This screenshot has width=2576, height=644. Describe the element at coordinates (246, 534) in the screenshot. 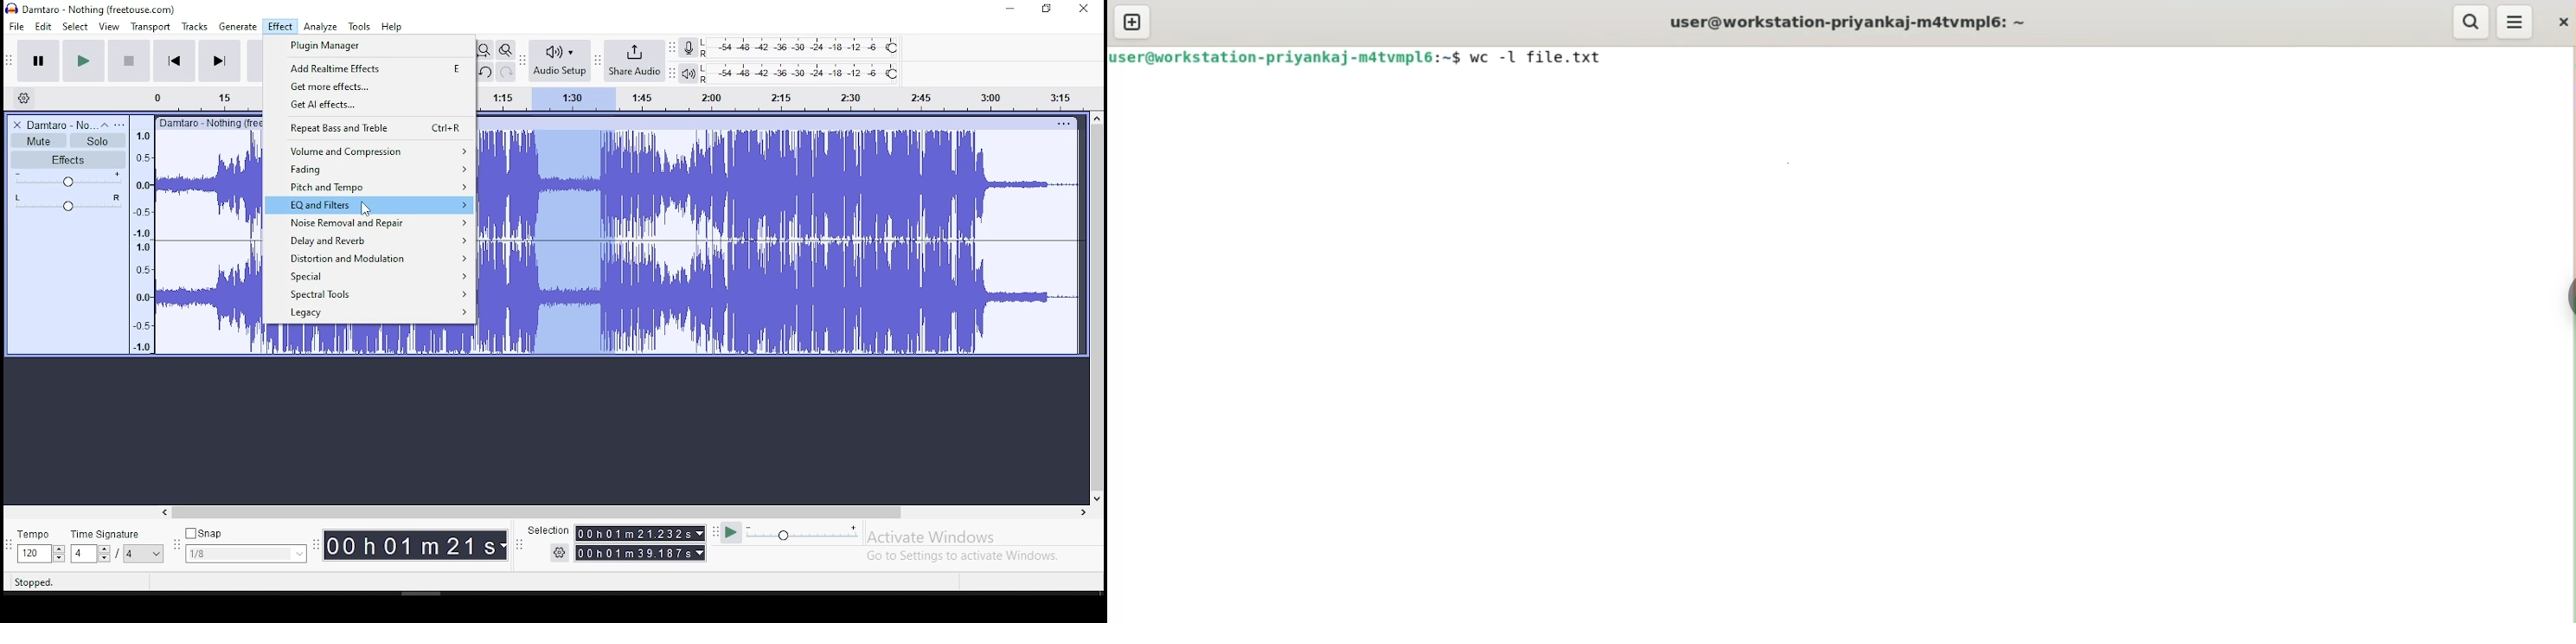

I see `Snap` at that location.